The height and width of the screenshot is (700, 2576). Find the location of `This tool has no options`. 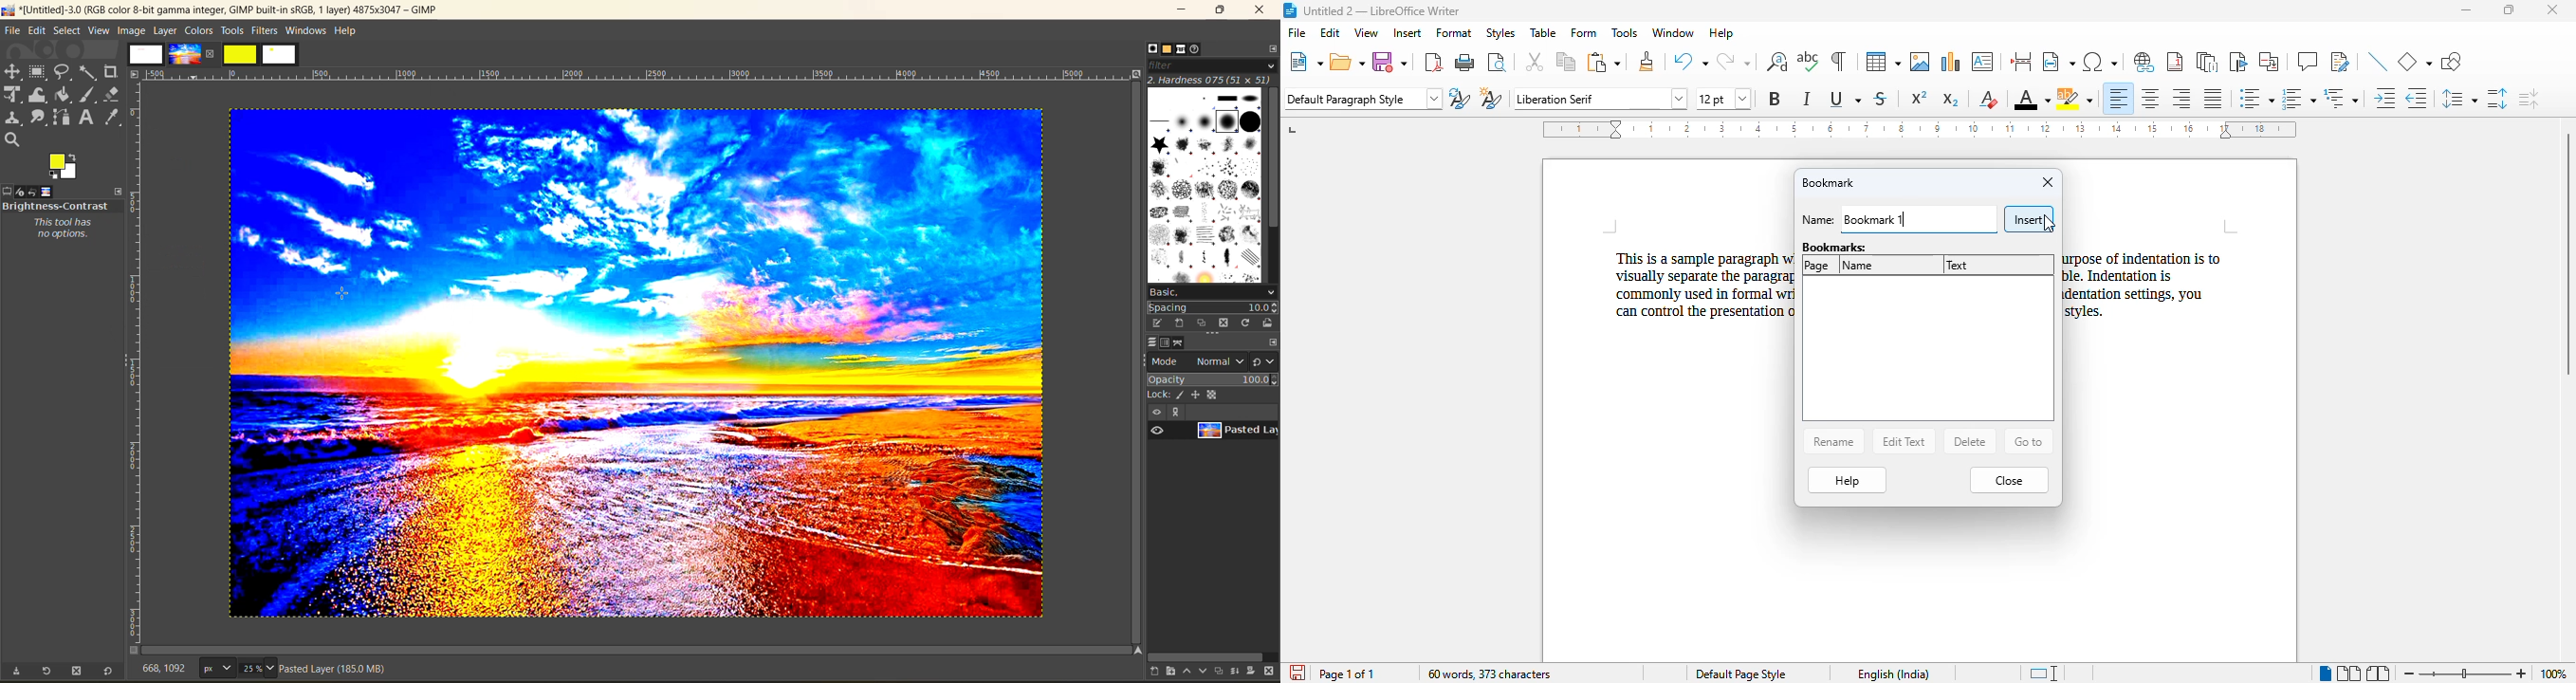

This tool has no options is located at coordinates (69, 230).